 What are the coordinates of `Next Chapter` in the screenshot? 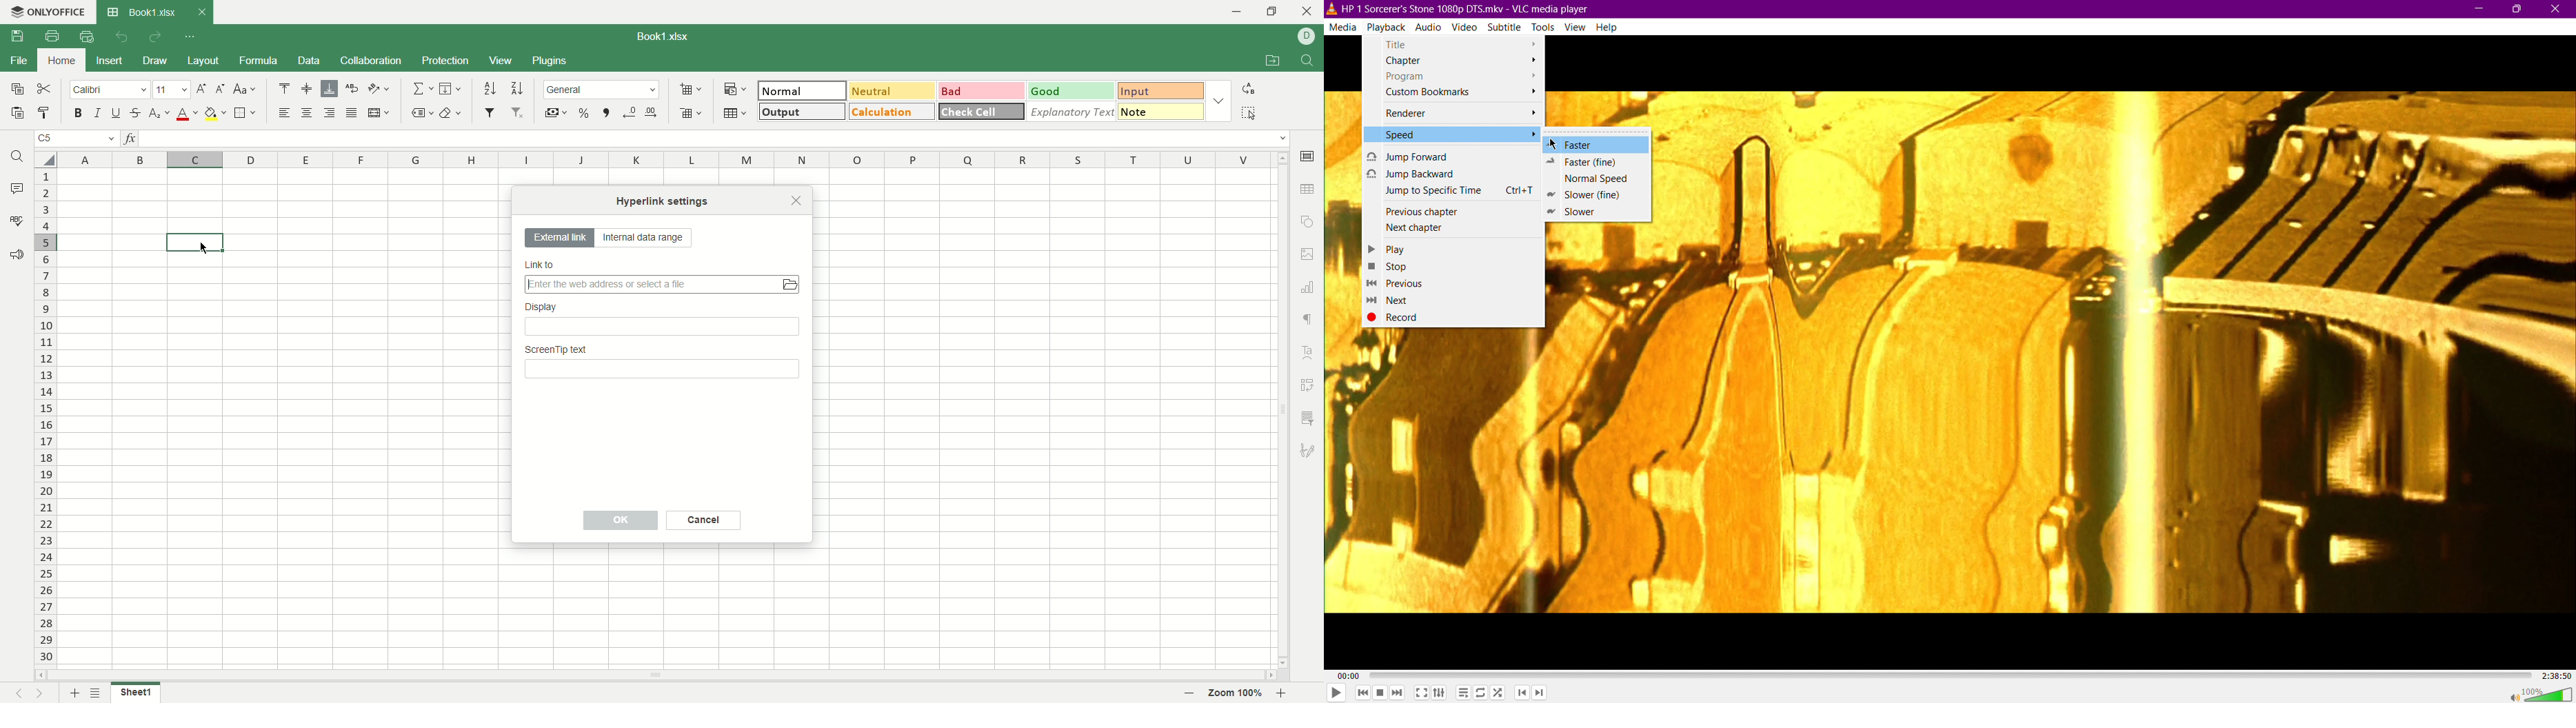 It's located at (1542, 695).